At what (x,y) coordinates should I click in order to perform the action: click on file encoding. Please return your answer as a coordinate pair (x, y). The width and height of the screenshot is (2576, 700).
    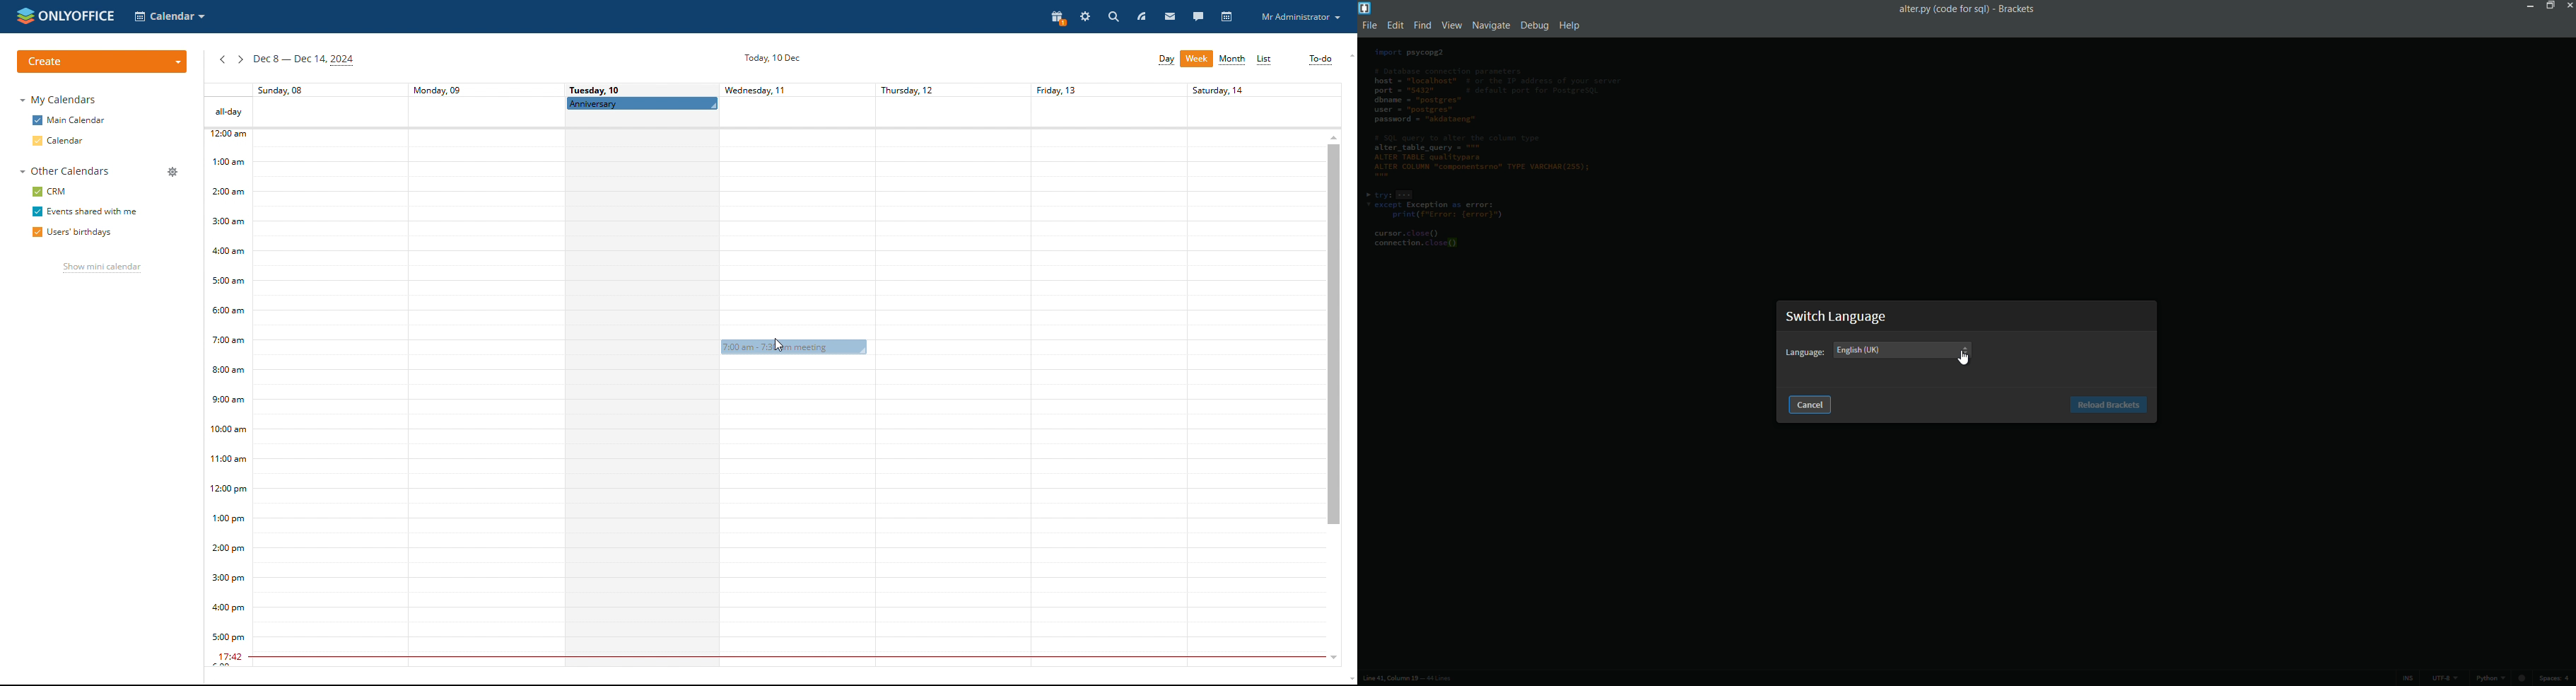
    Looking at the image, I should click on (2444, 678).